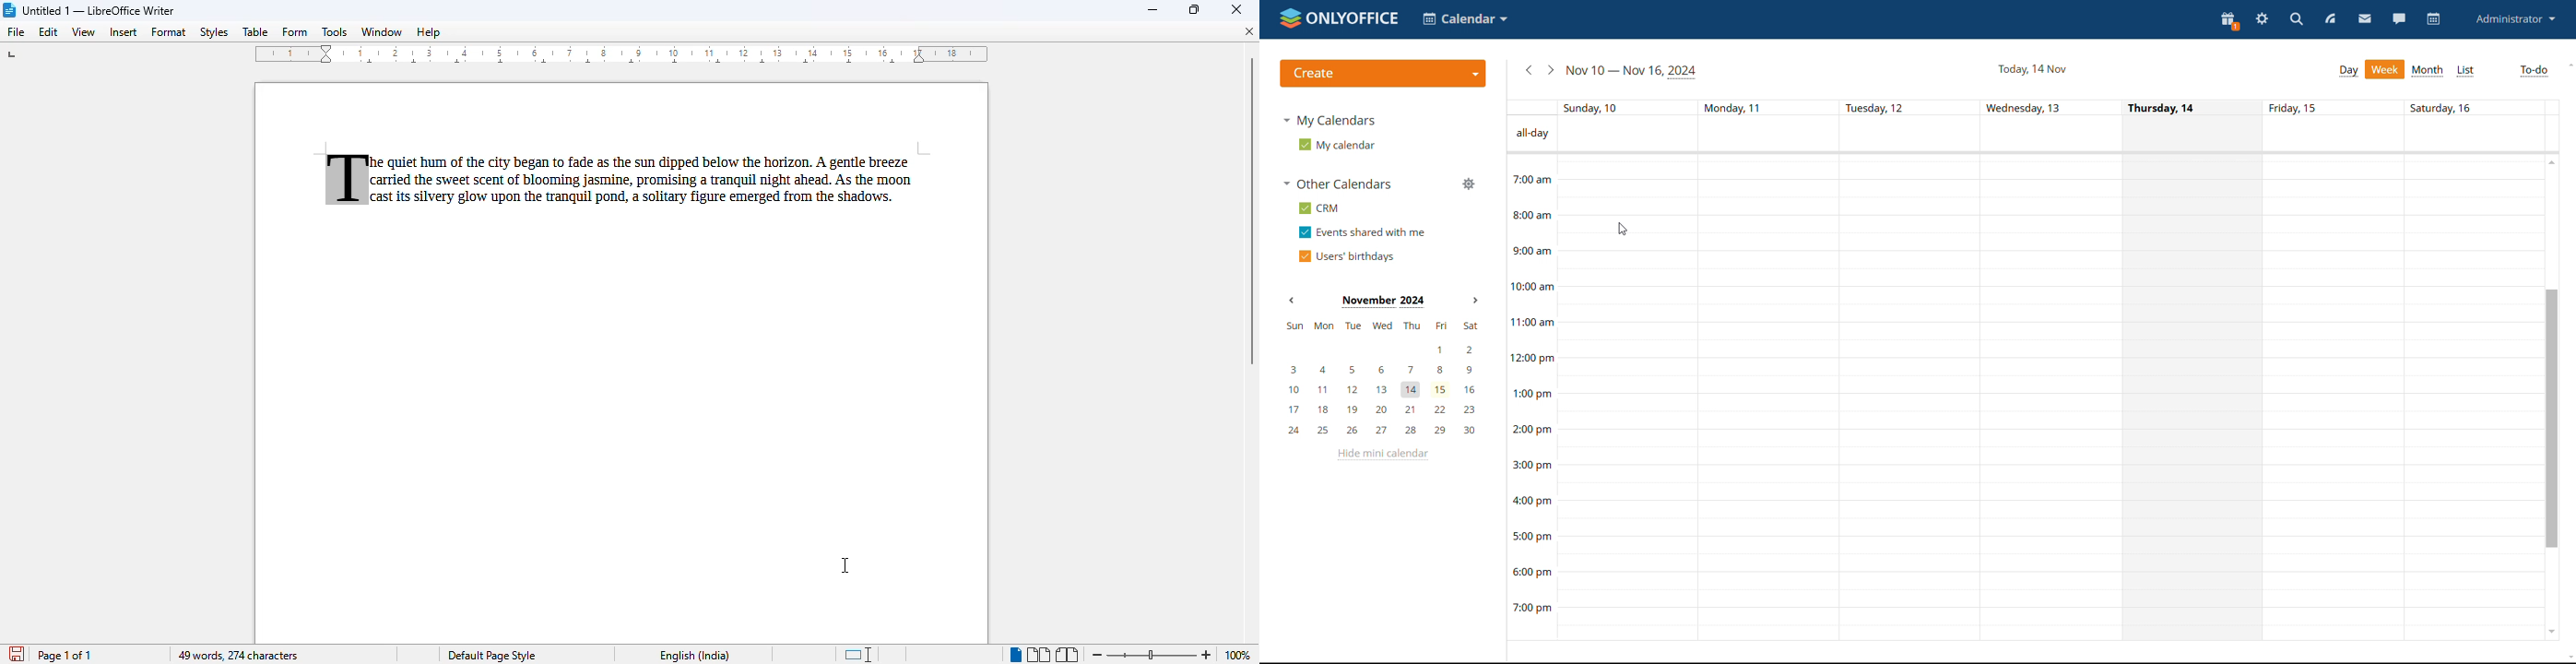 This screenshot has width=2576, height=672. What do you see at coordinates (9, 10) in the screenshot?
I see `logo` at bounding box center [9, 10].